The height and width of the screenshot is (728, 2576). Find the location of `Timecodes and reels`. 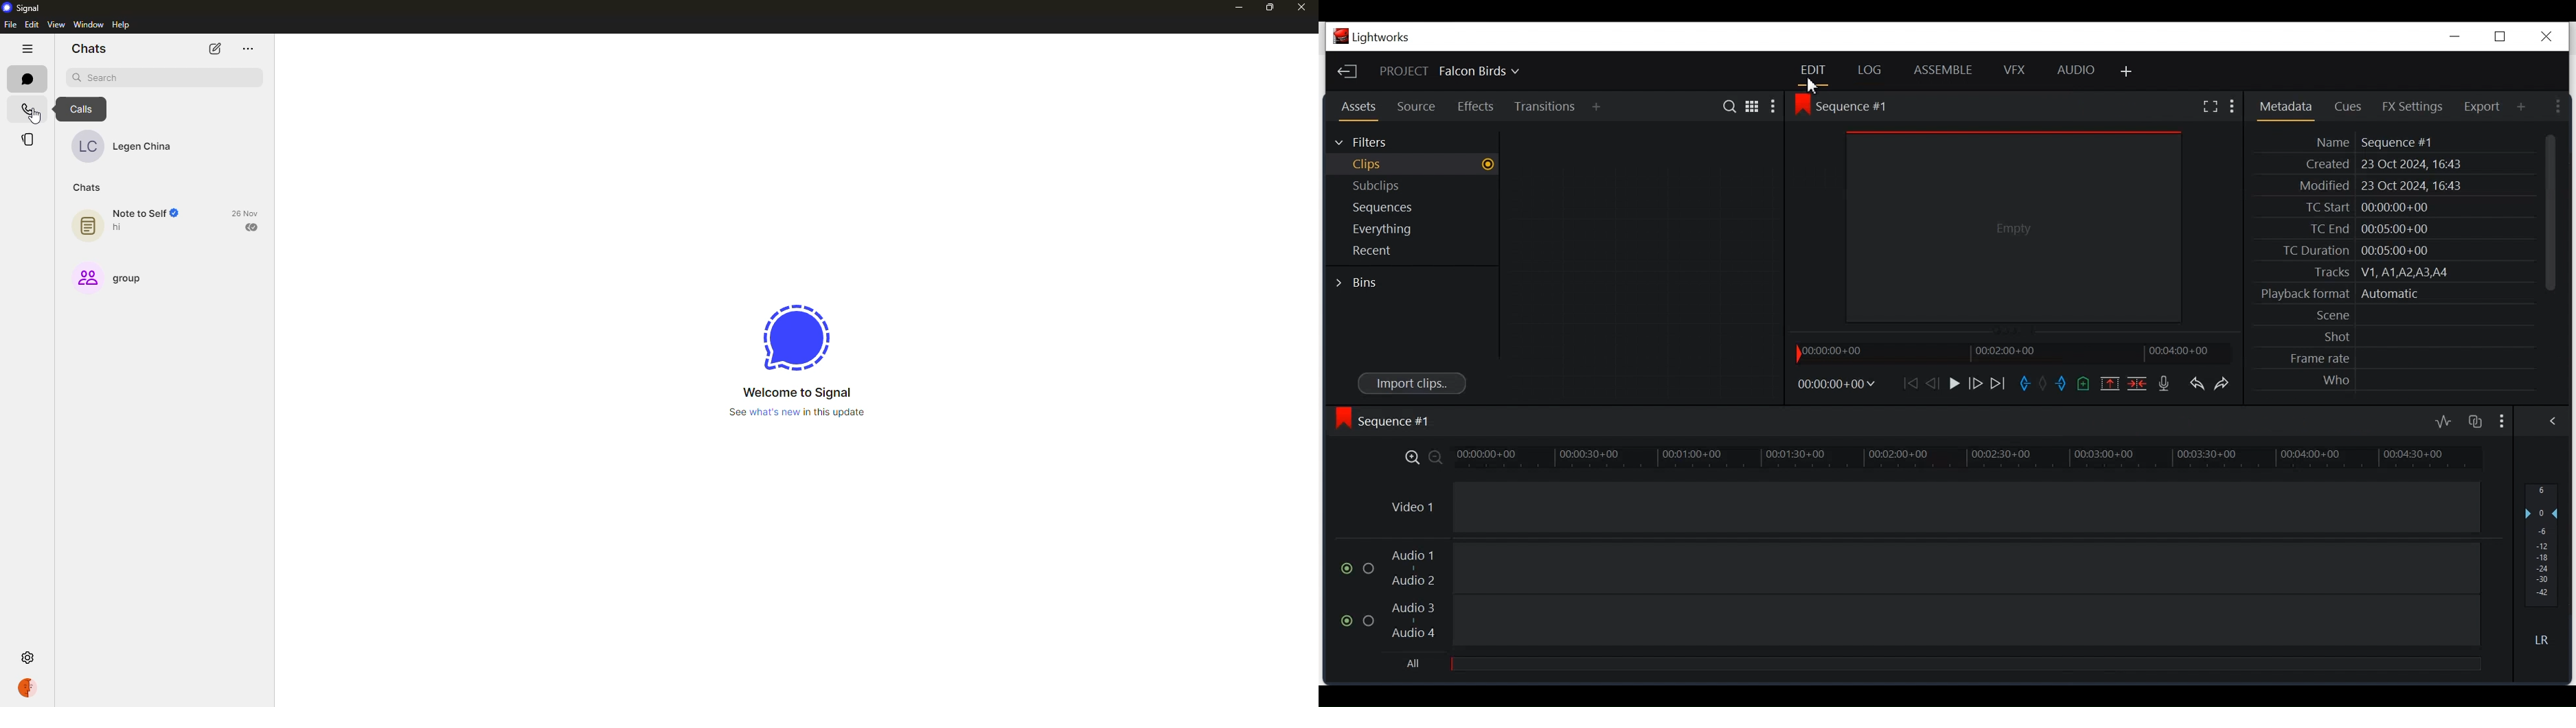

Timecodes and reels is located at coordinates (1831, 387).